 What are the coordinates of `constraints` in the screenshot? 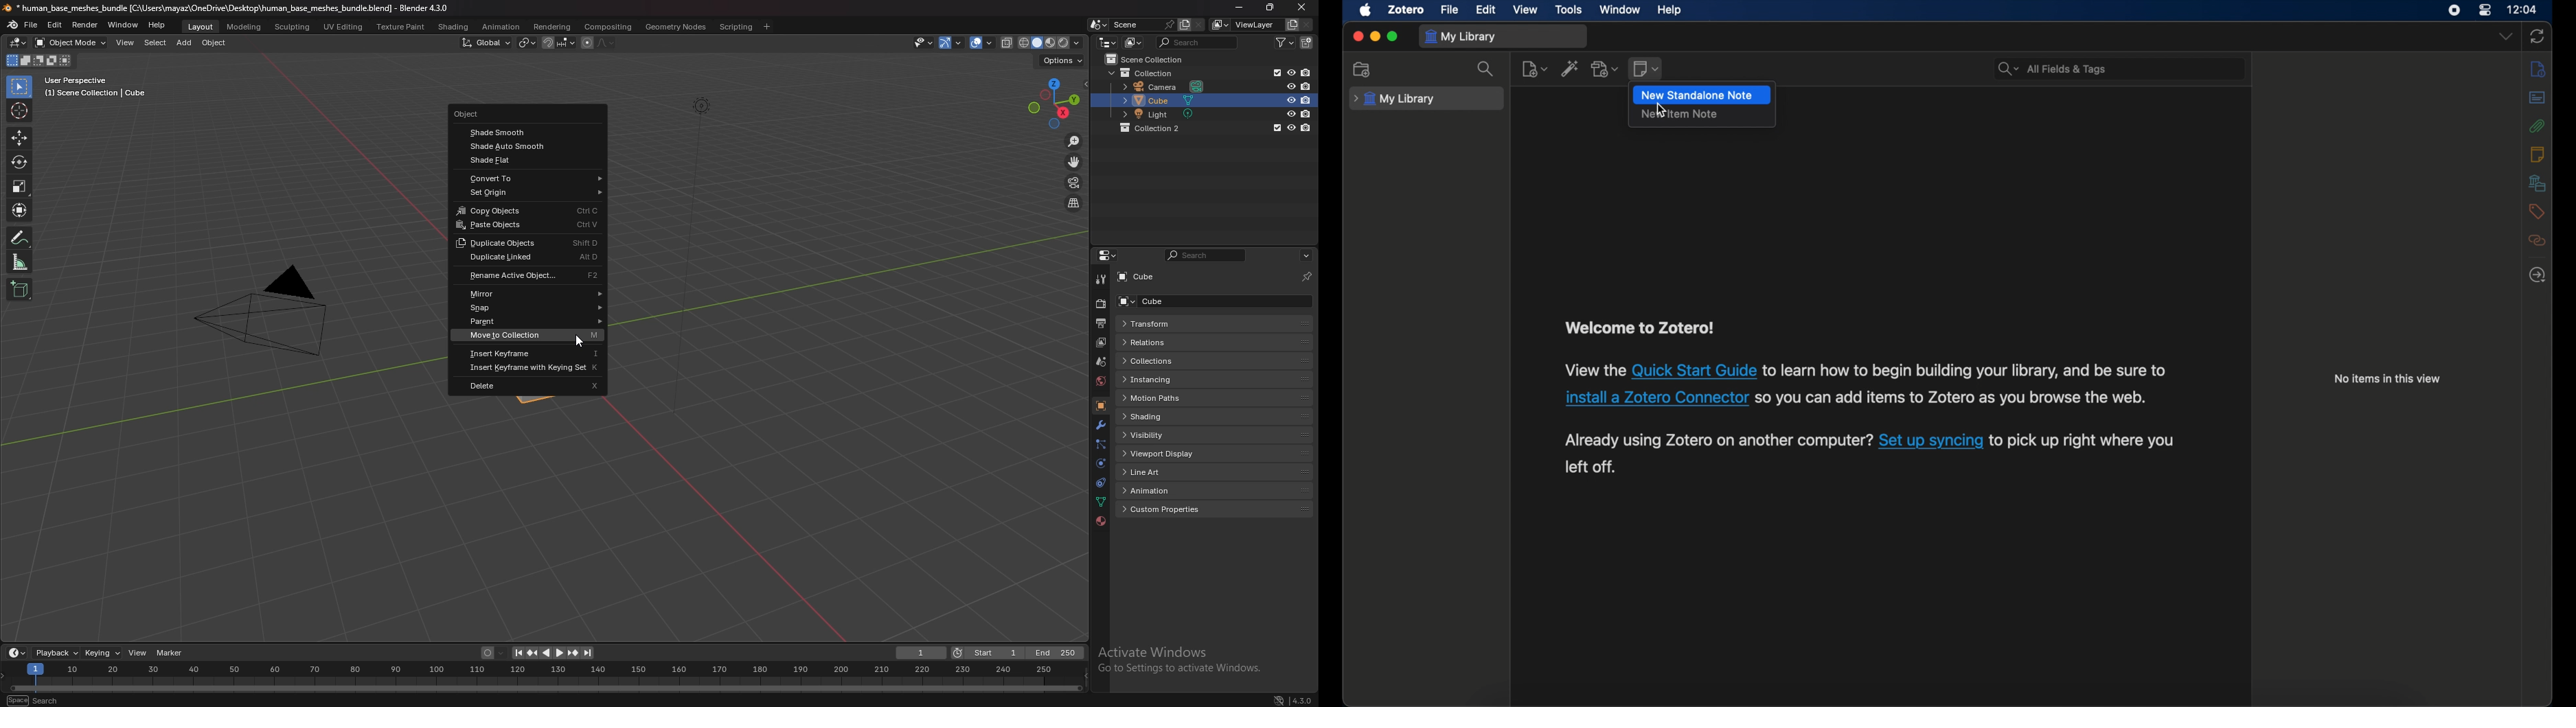 It's located at (1099, 483).